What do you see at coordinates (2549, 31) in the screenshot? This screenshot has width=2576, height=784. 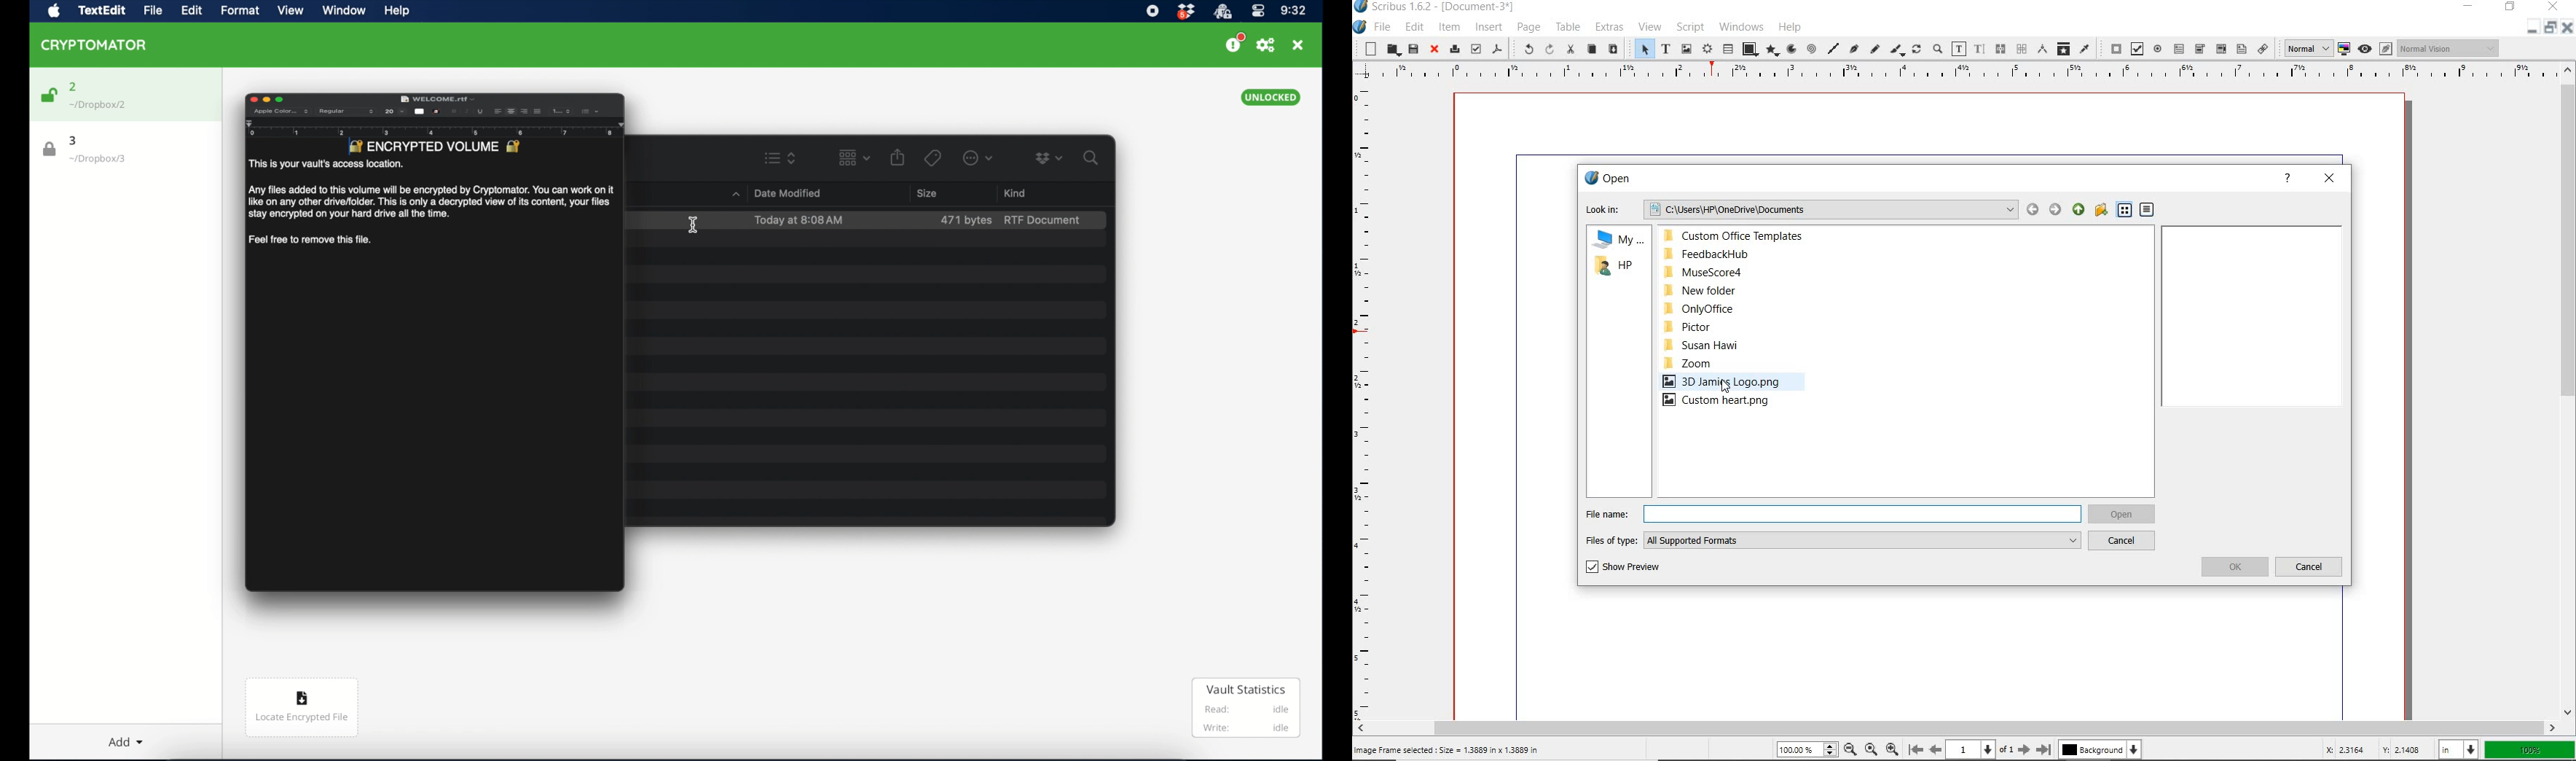 I see `restore` at bounding box center [2549, 31].